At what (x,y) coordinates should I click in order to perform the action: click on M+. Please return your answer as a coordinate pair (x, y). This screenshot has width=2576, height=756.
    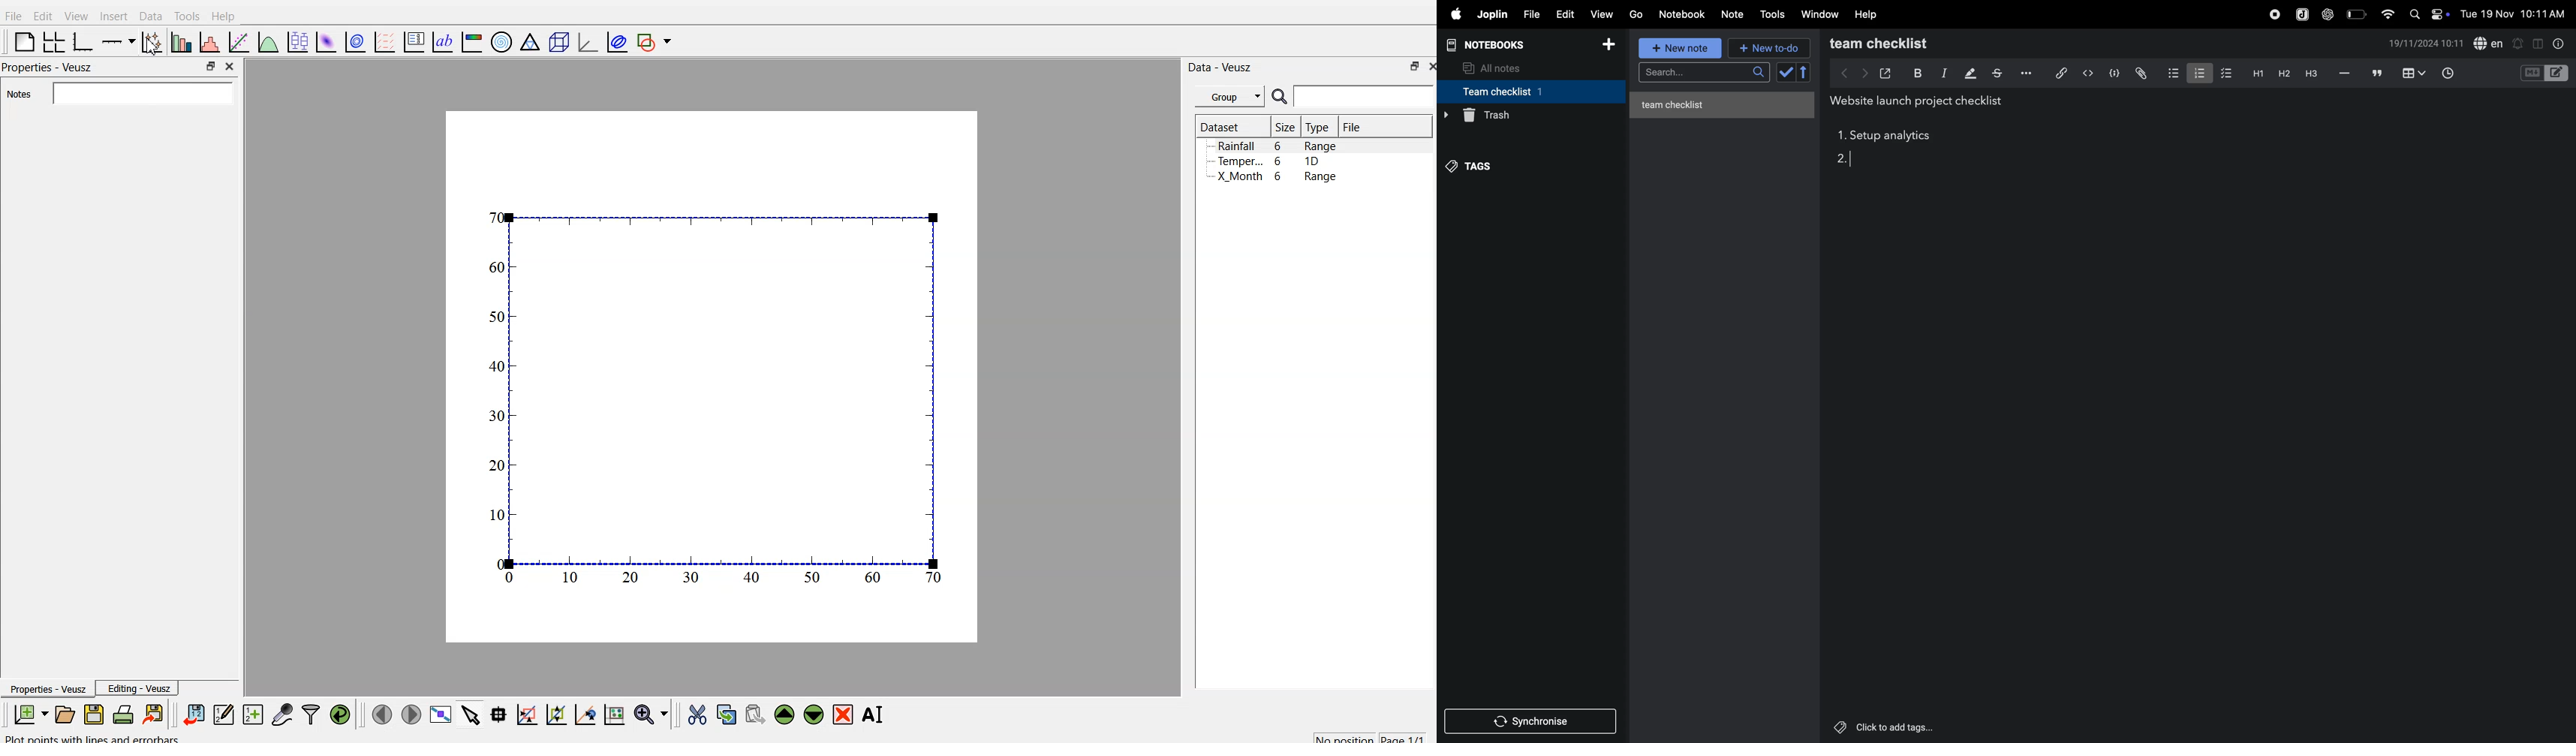
    Looking at the image, I should click on (2531, 73).